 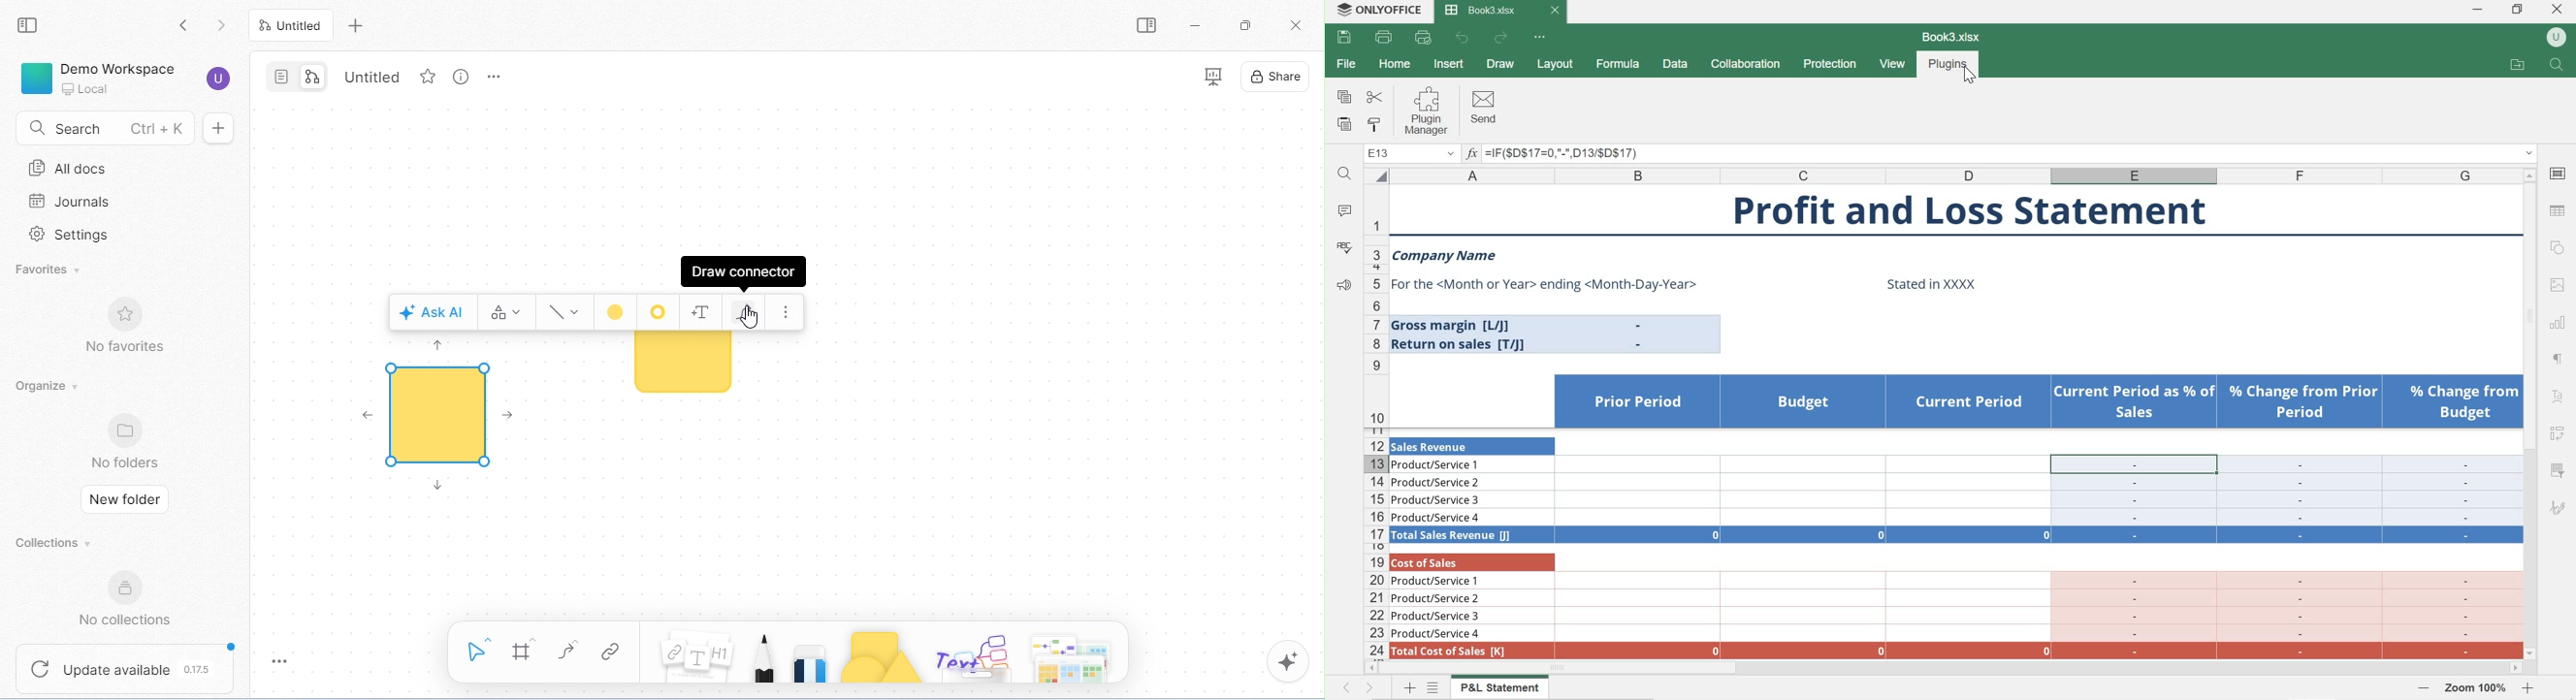 What do you see at coordinates (785, 311) in the screenshot?
I see `more` at bounding box center [785, 311].